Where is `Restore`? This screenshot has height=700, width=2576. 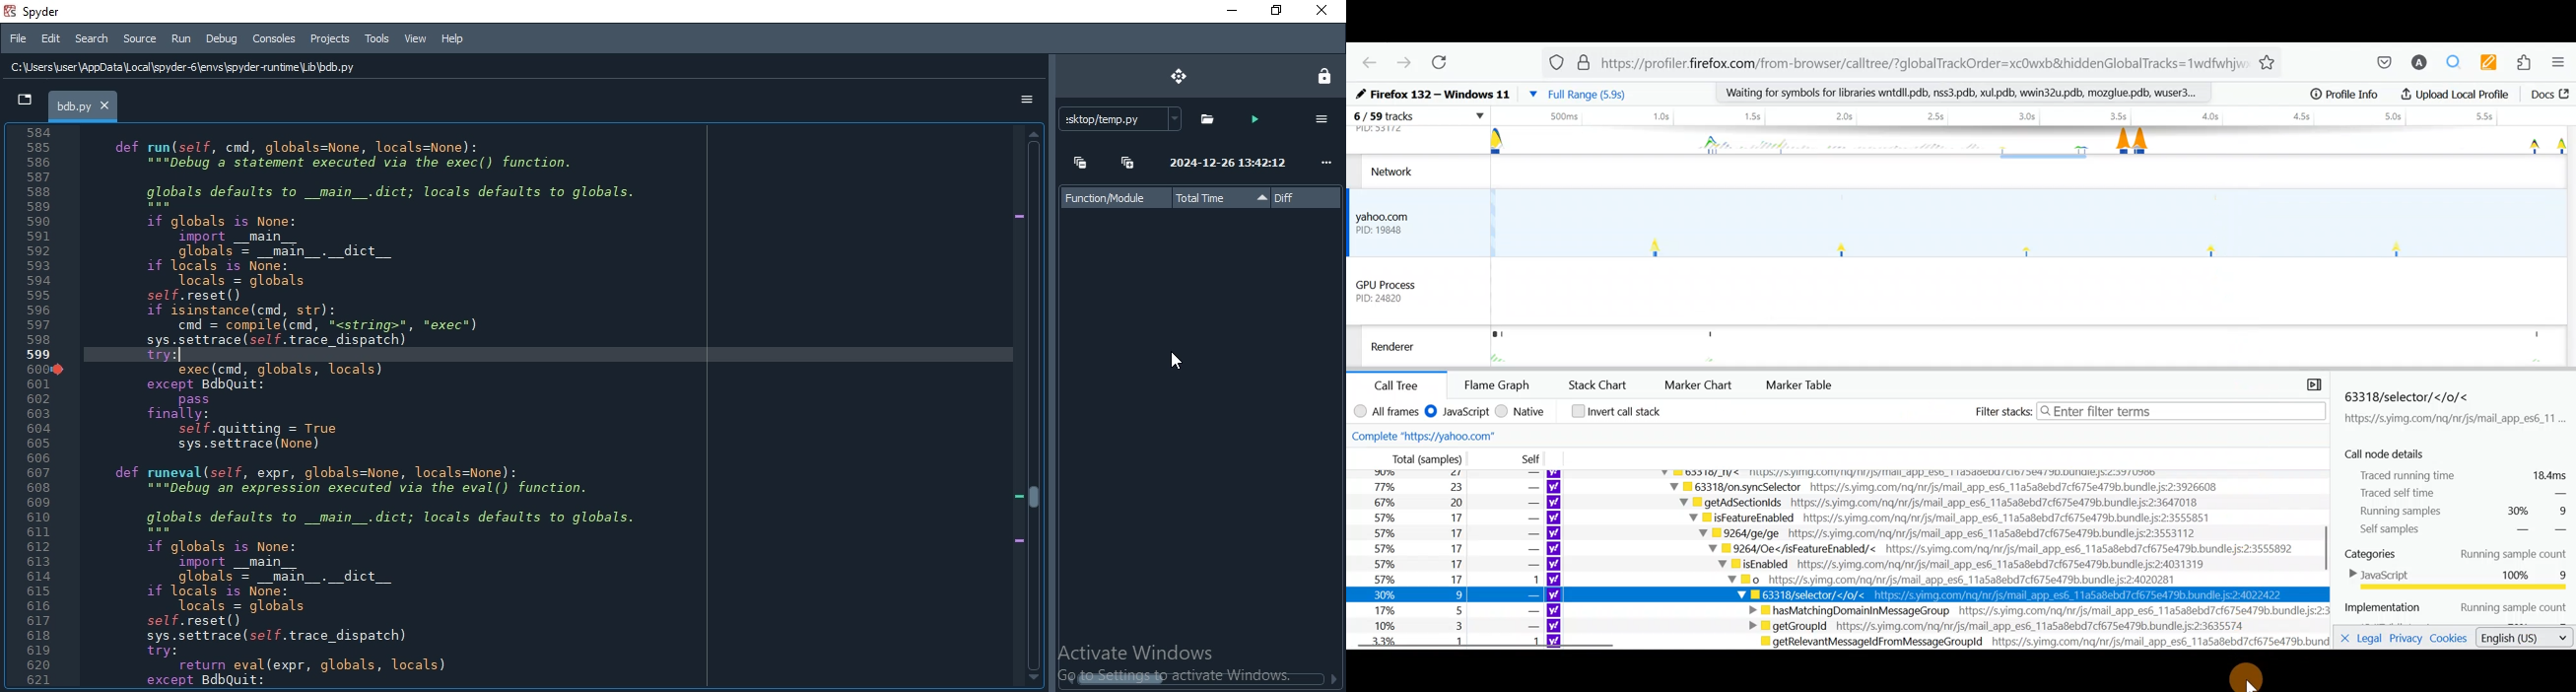
Restore is located at coordinates (1276, 11).